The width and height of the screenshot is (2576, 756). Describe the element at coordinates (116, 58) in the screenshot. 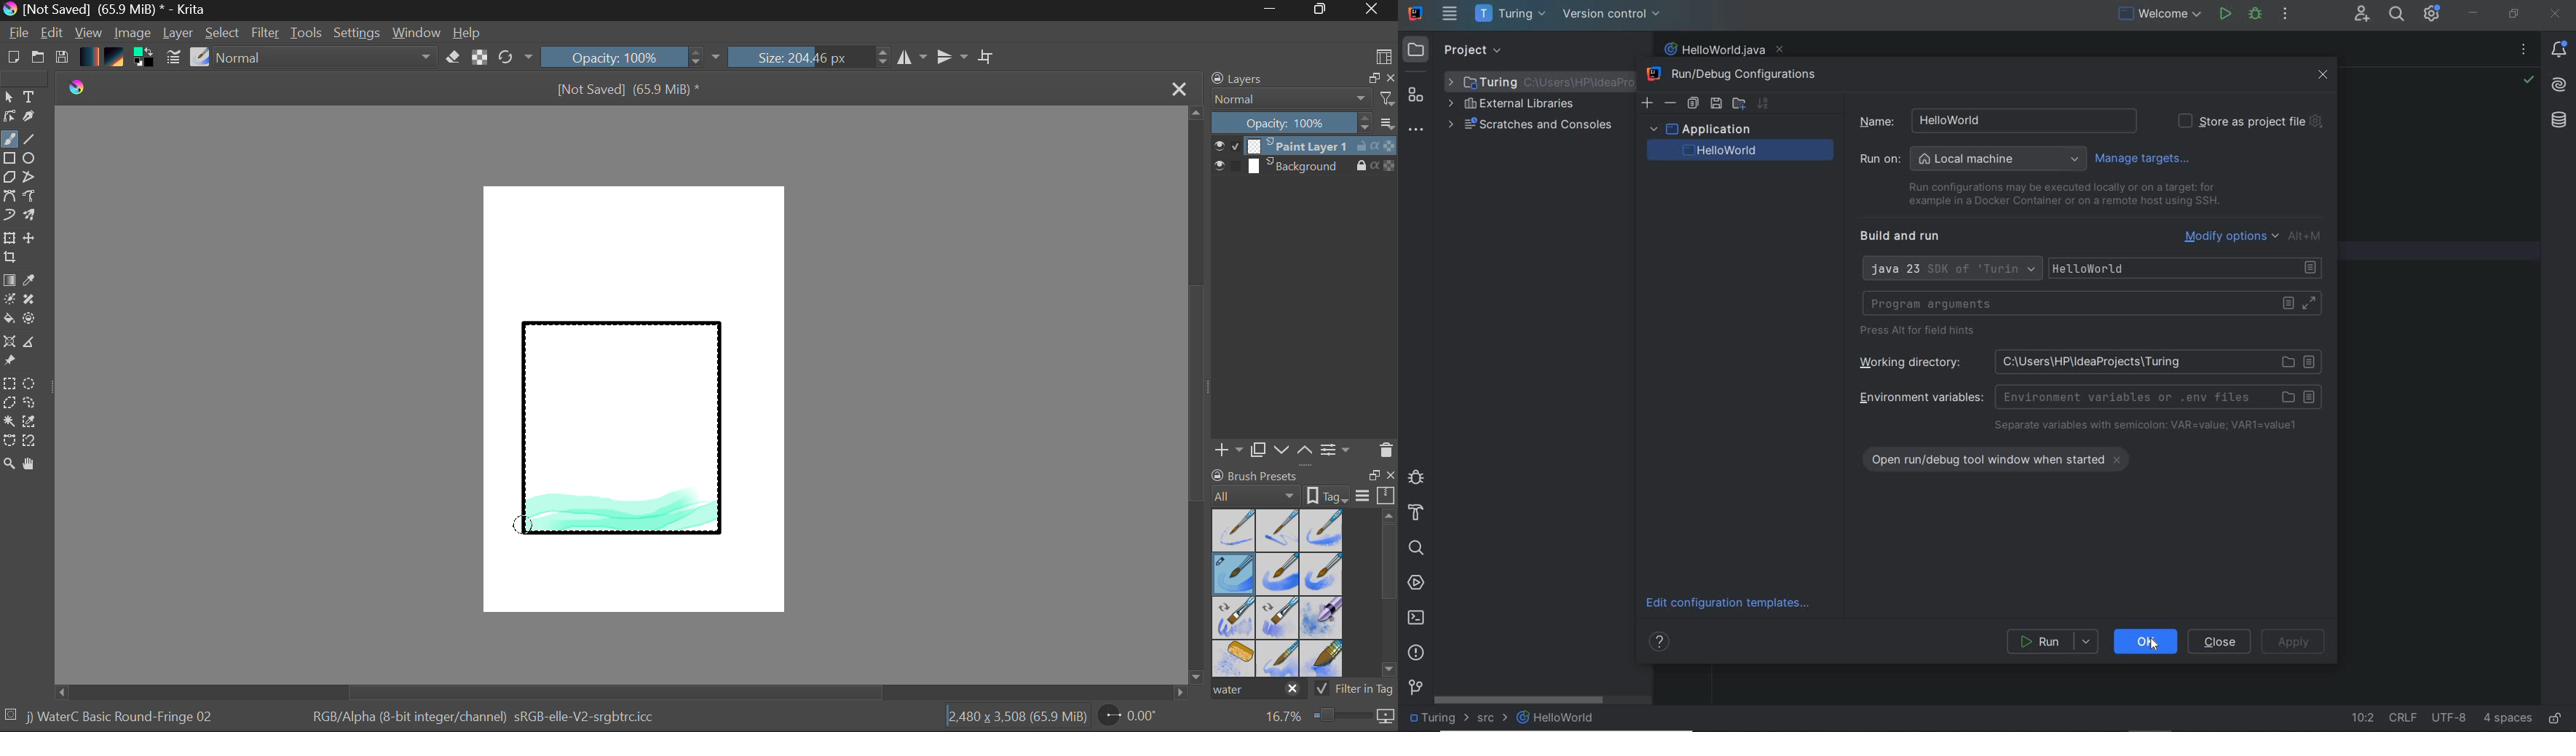

I see `Pattern` at that location.